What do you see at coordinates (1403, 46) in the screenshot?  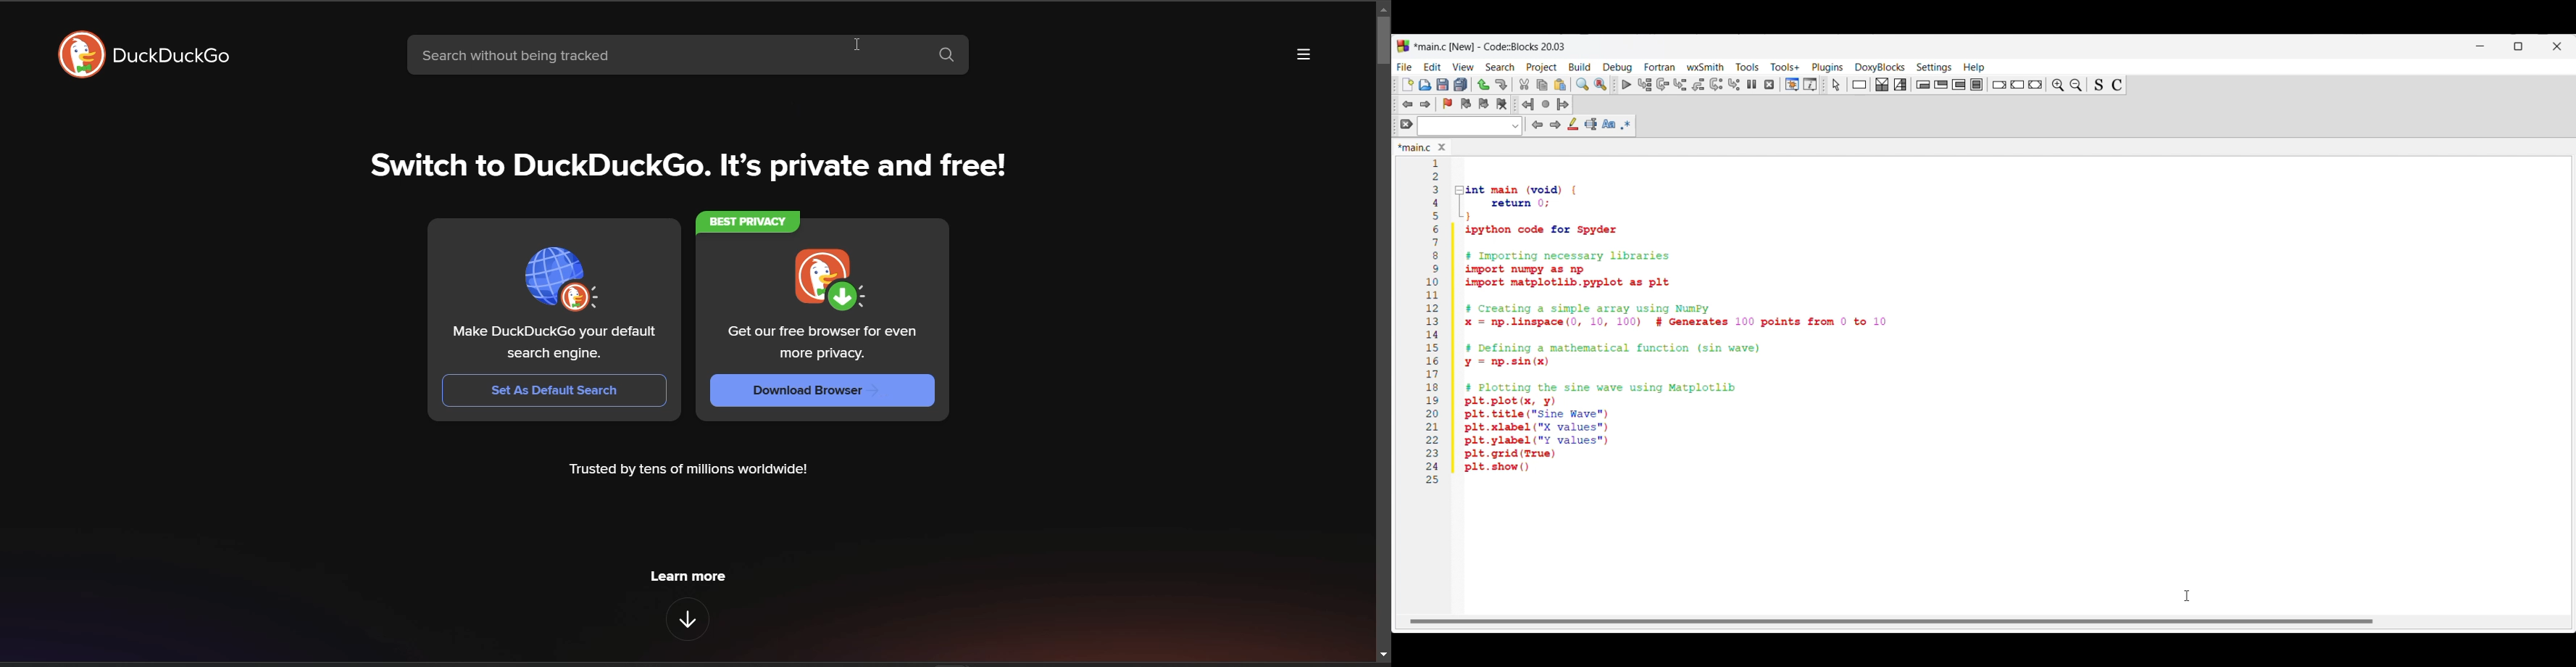 I see `codeblock logo` at bounding box center [1403, 46].